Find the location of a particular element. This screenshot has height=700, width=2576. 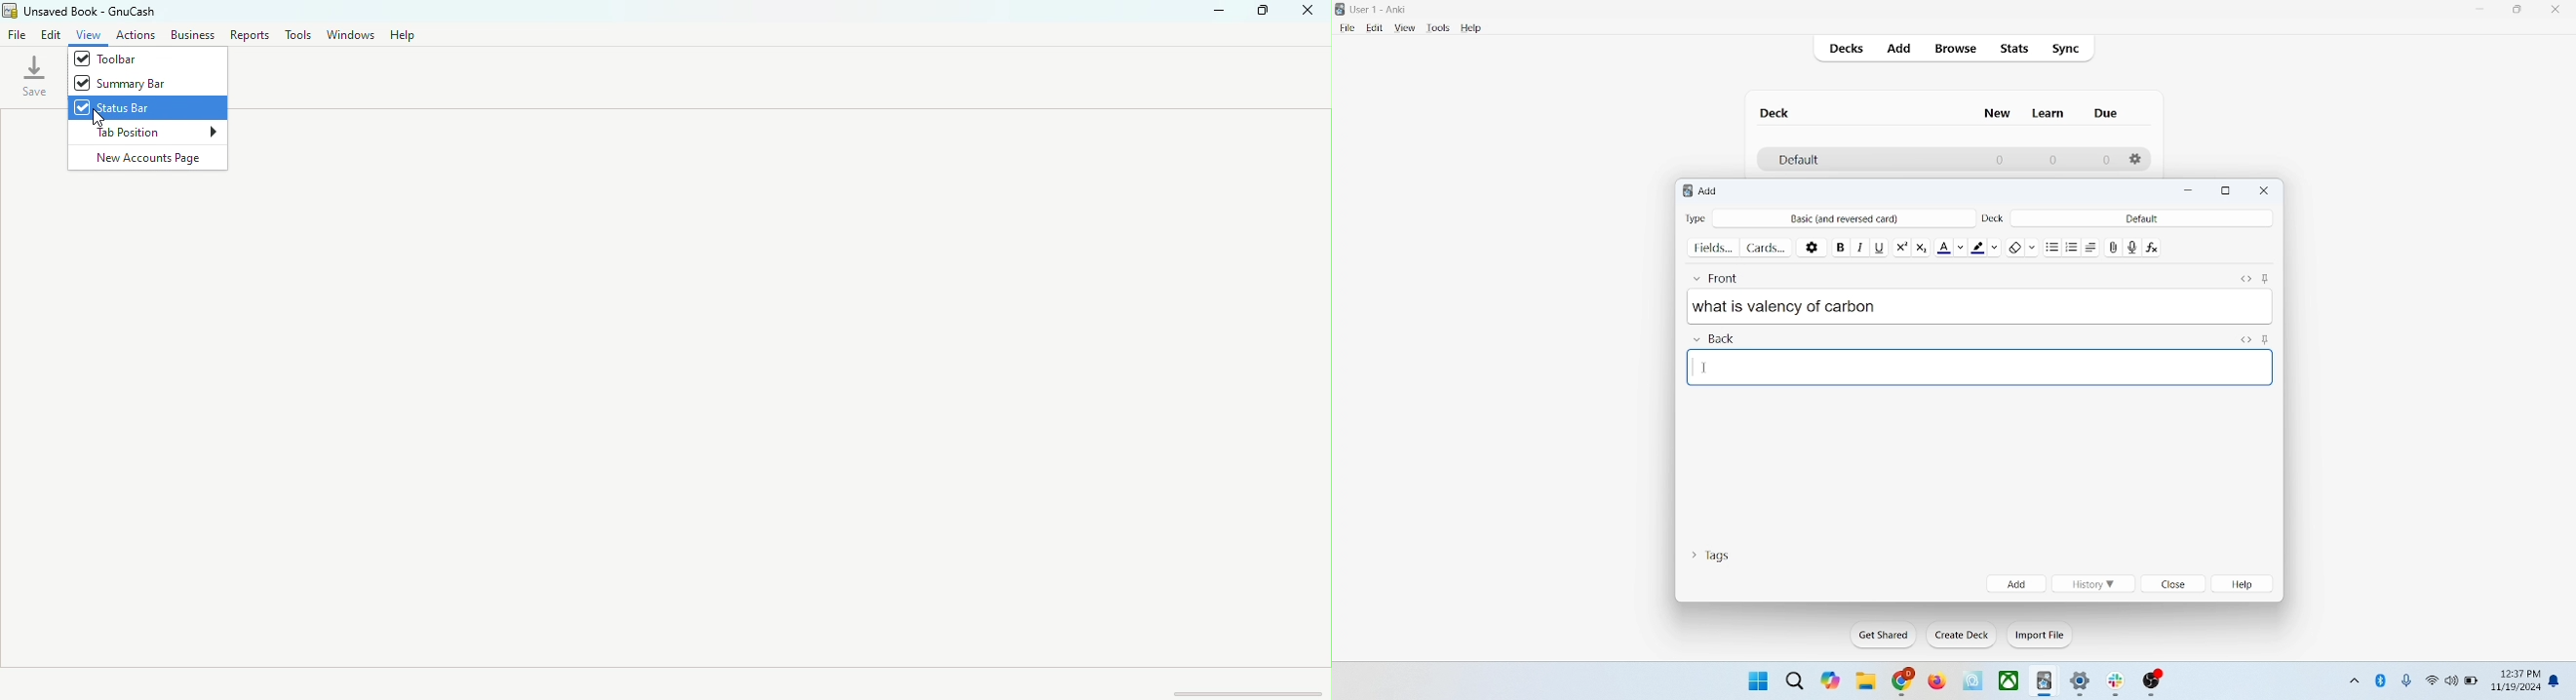

window is located at coordinates (1756, 680).